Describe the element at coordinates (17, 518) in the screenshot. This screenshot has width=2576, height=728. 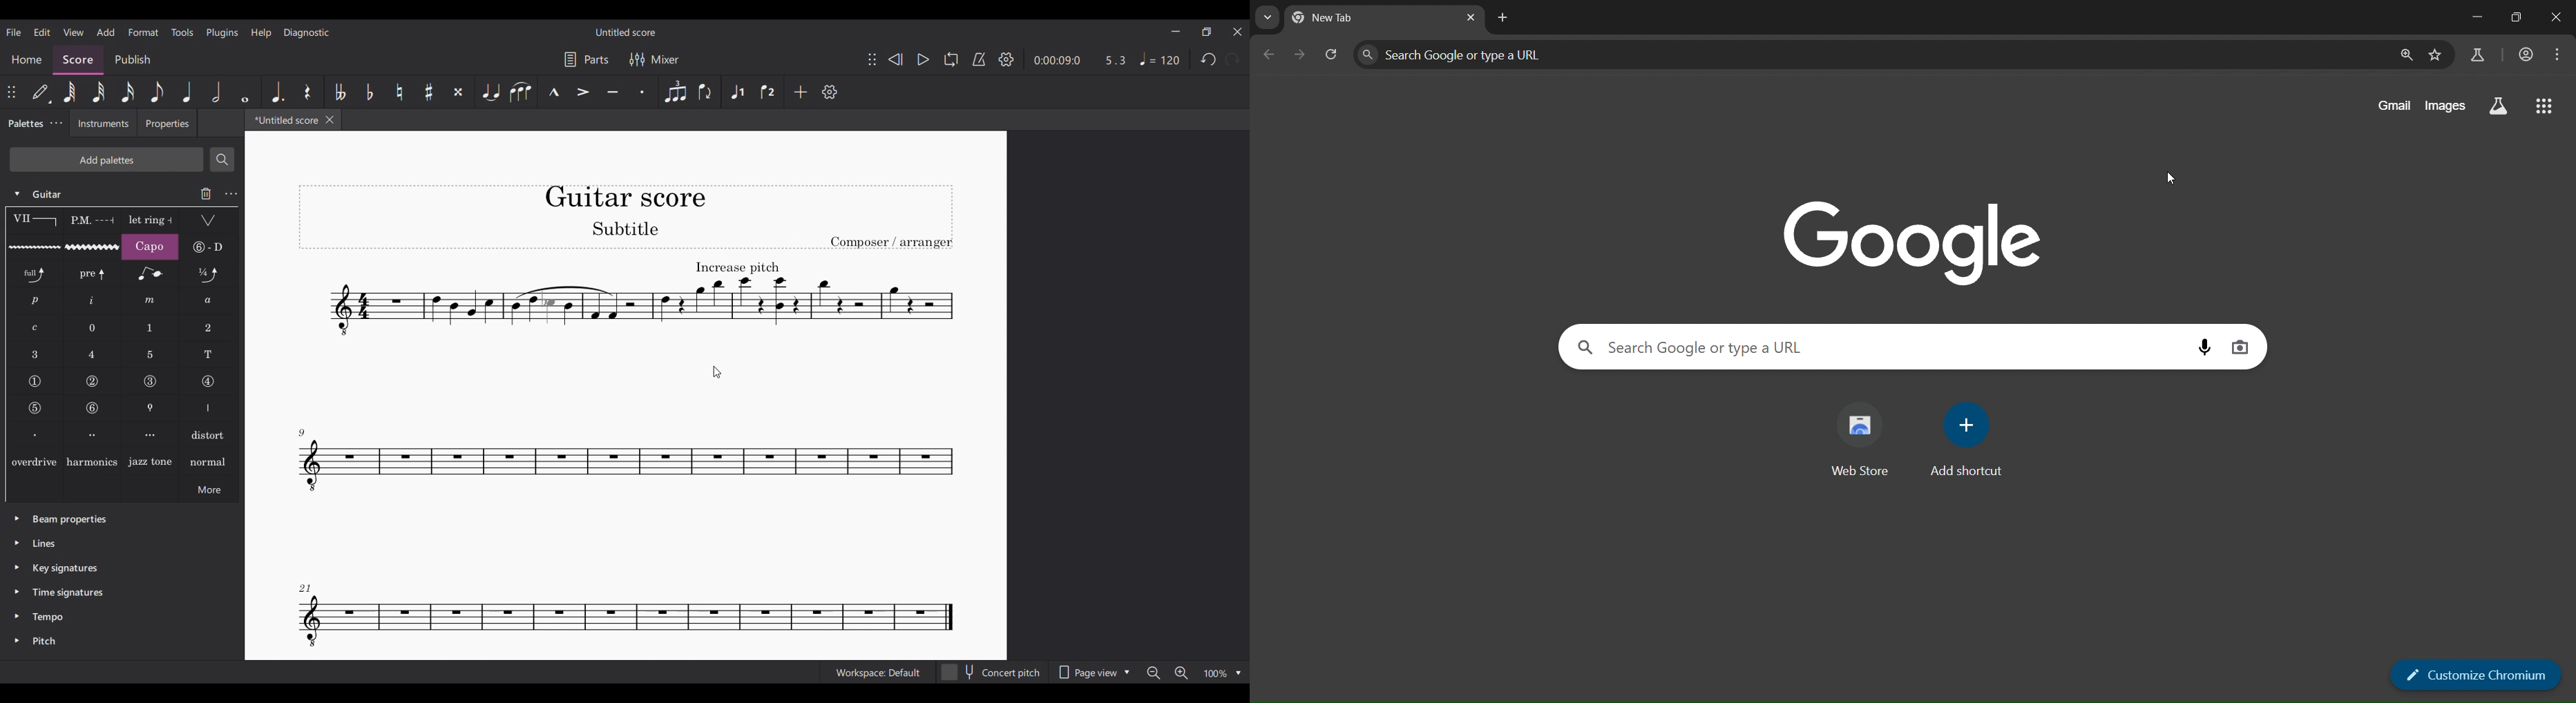
I see `Click to expand beam properties` at that location.